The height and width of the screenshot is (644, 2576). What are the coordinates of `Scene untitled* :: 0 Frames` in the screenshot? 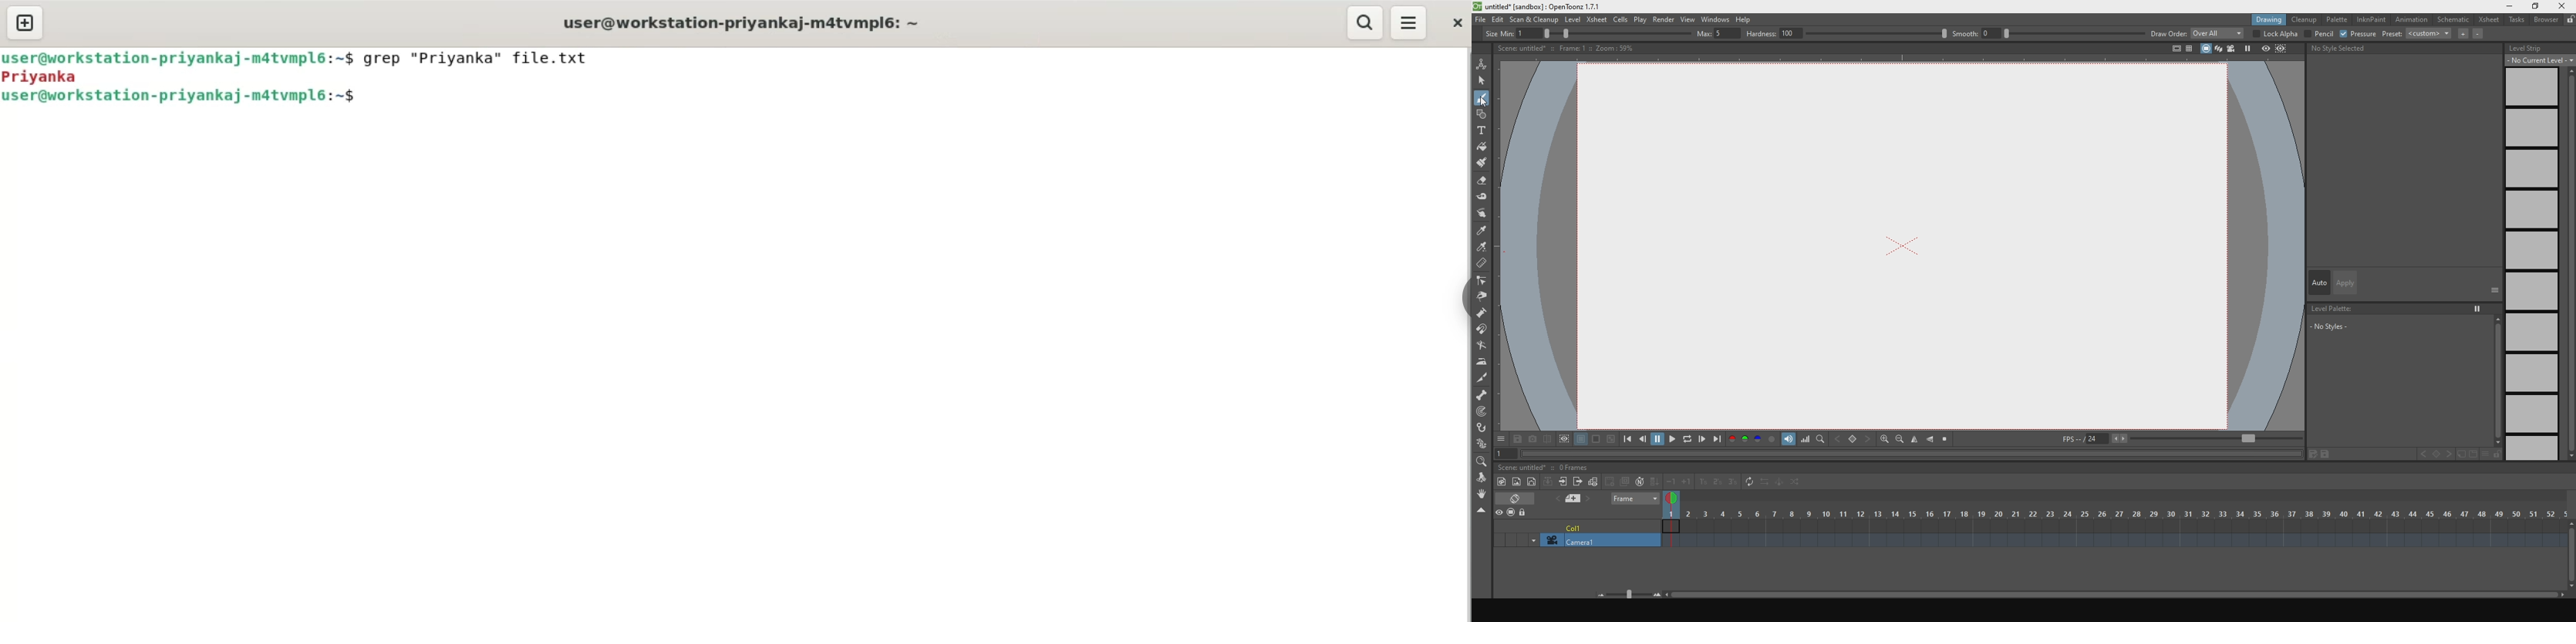 It's located at (1546, 465).